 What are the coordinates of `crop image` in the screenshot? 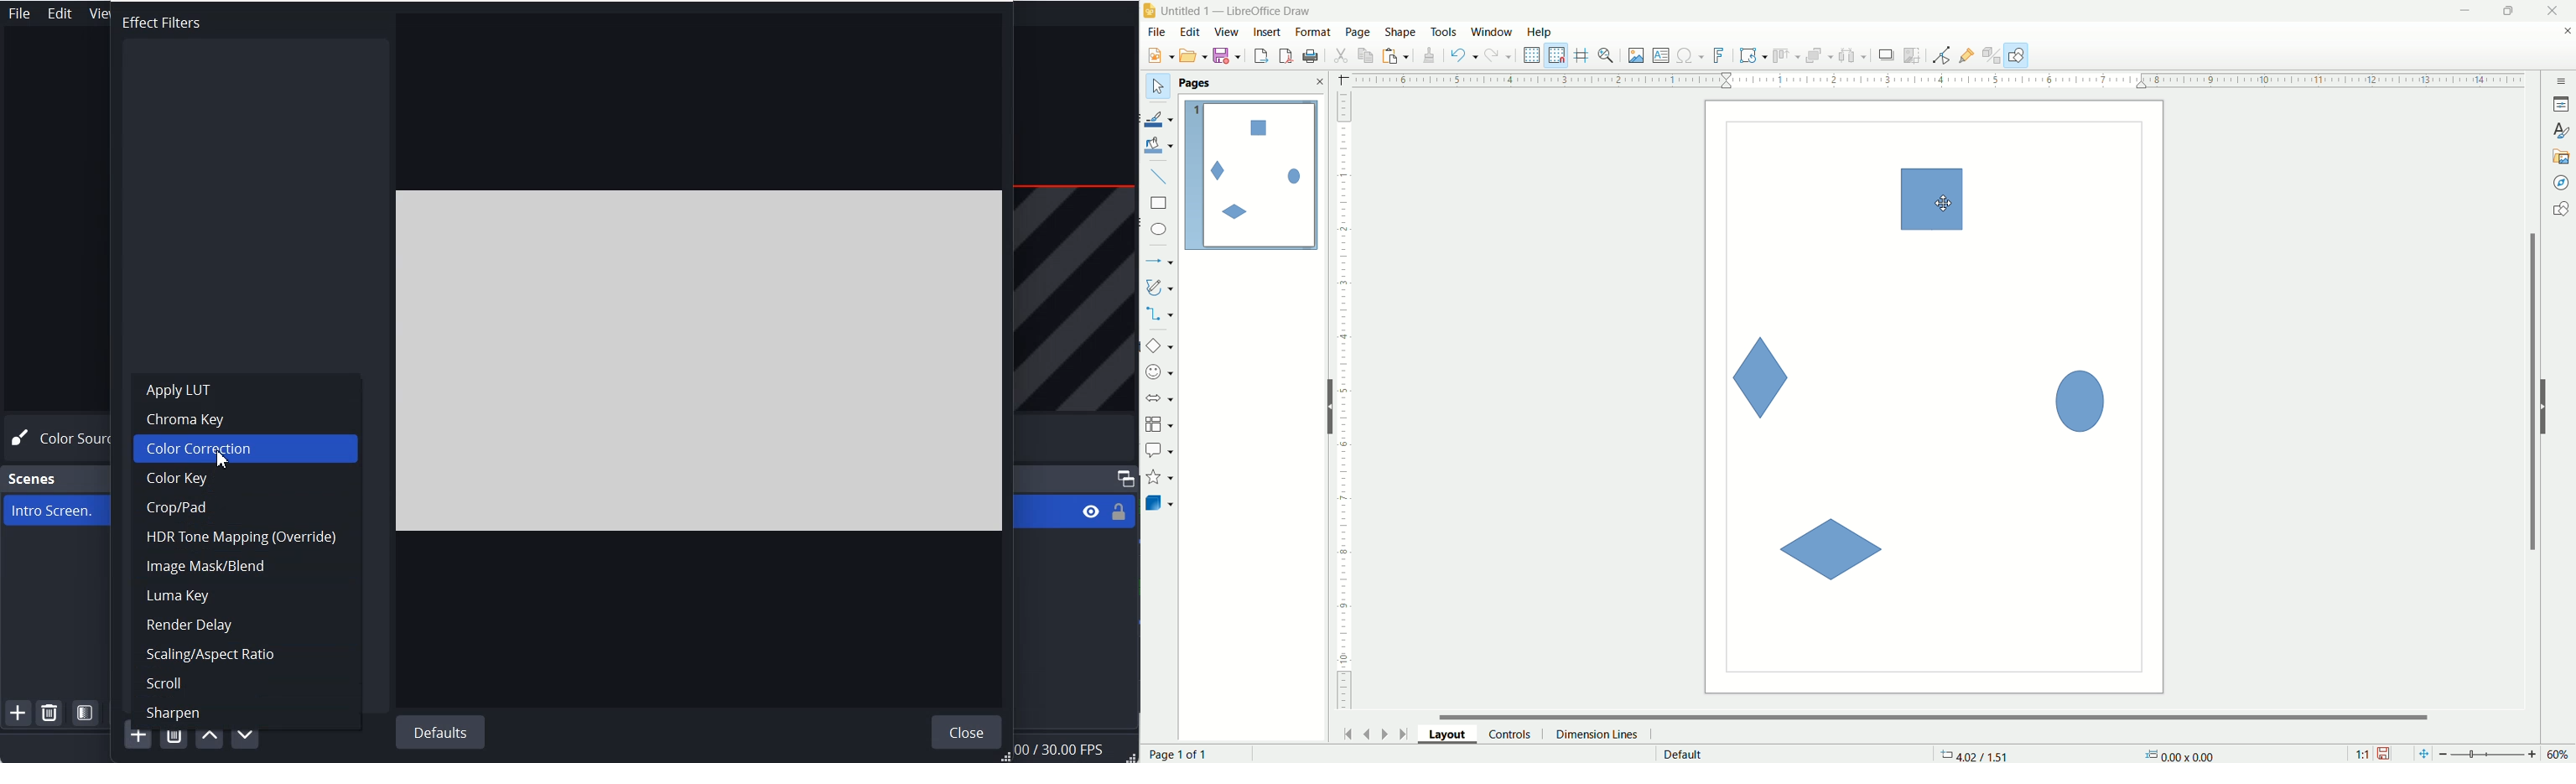 It's located at (1913, 55).